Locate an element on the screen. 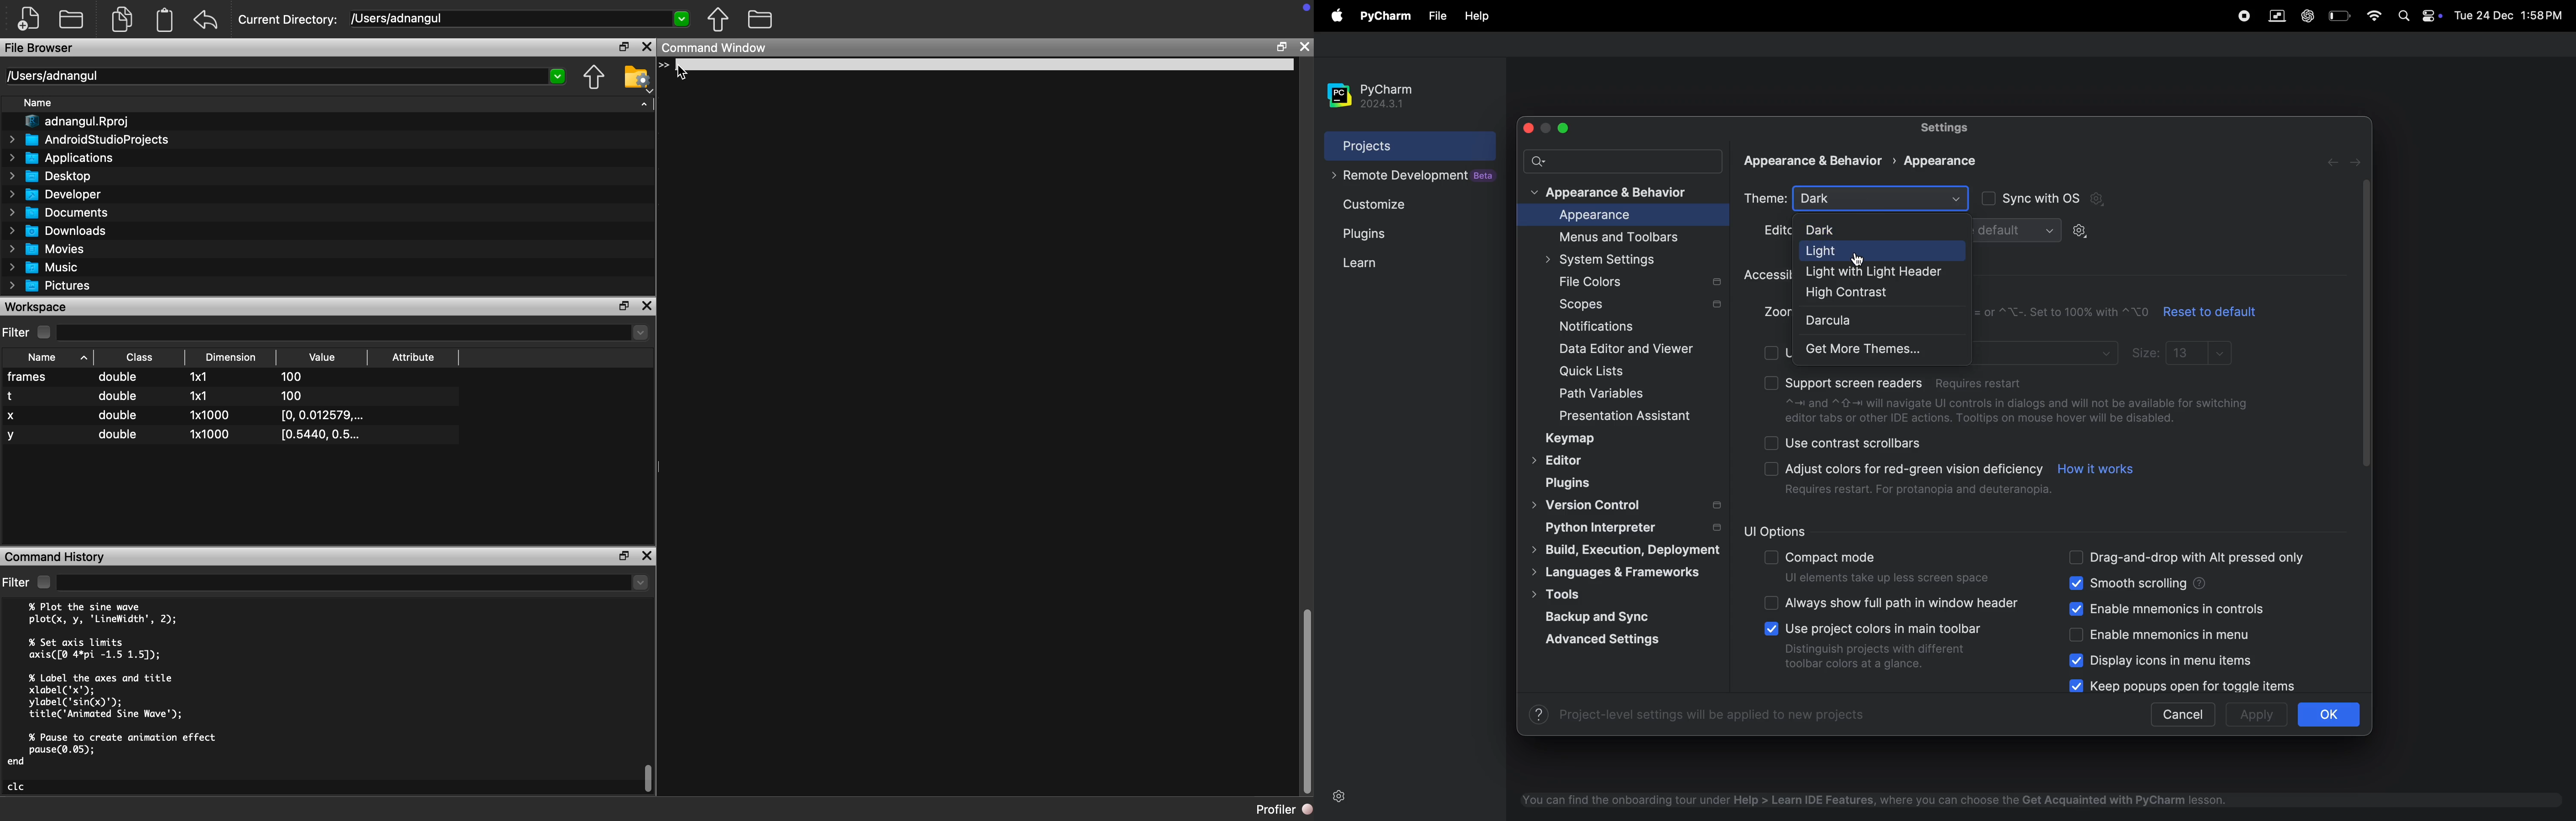 The image size is (2576, 840). 1x1 is located at coordinates (198, 377).